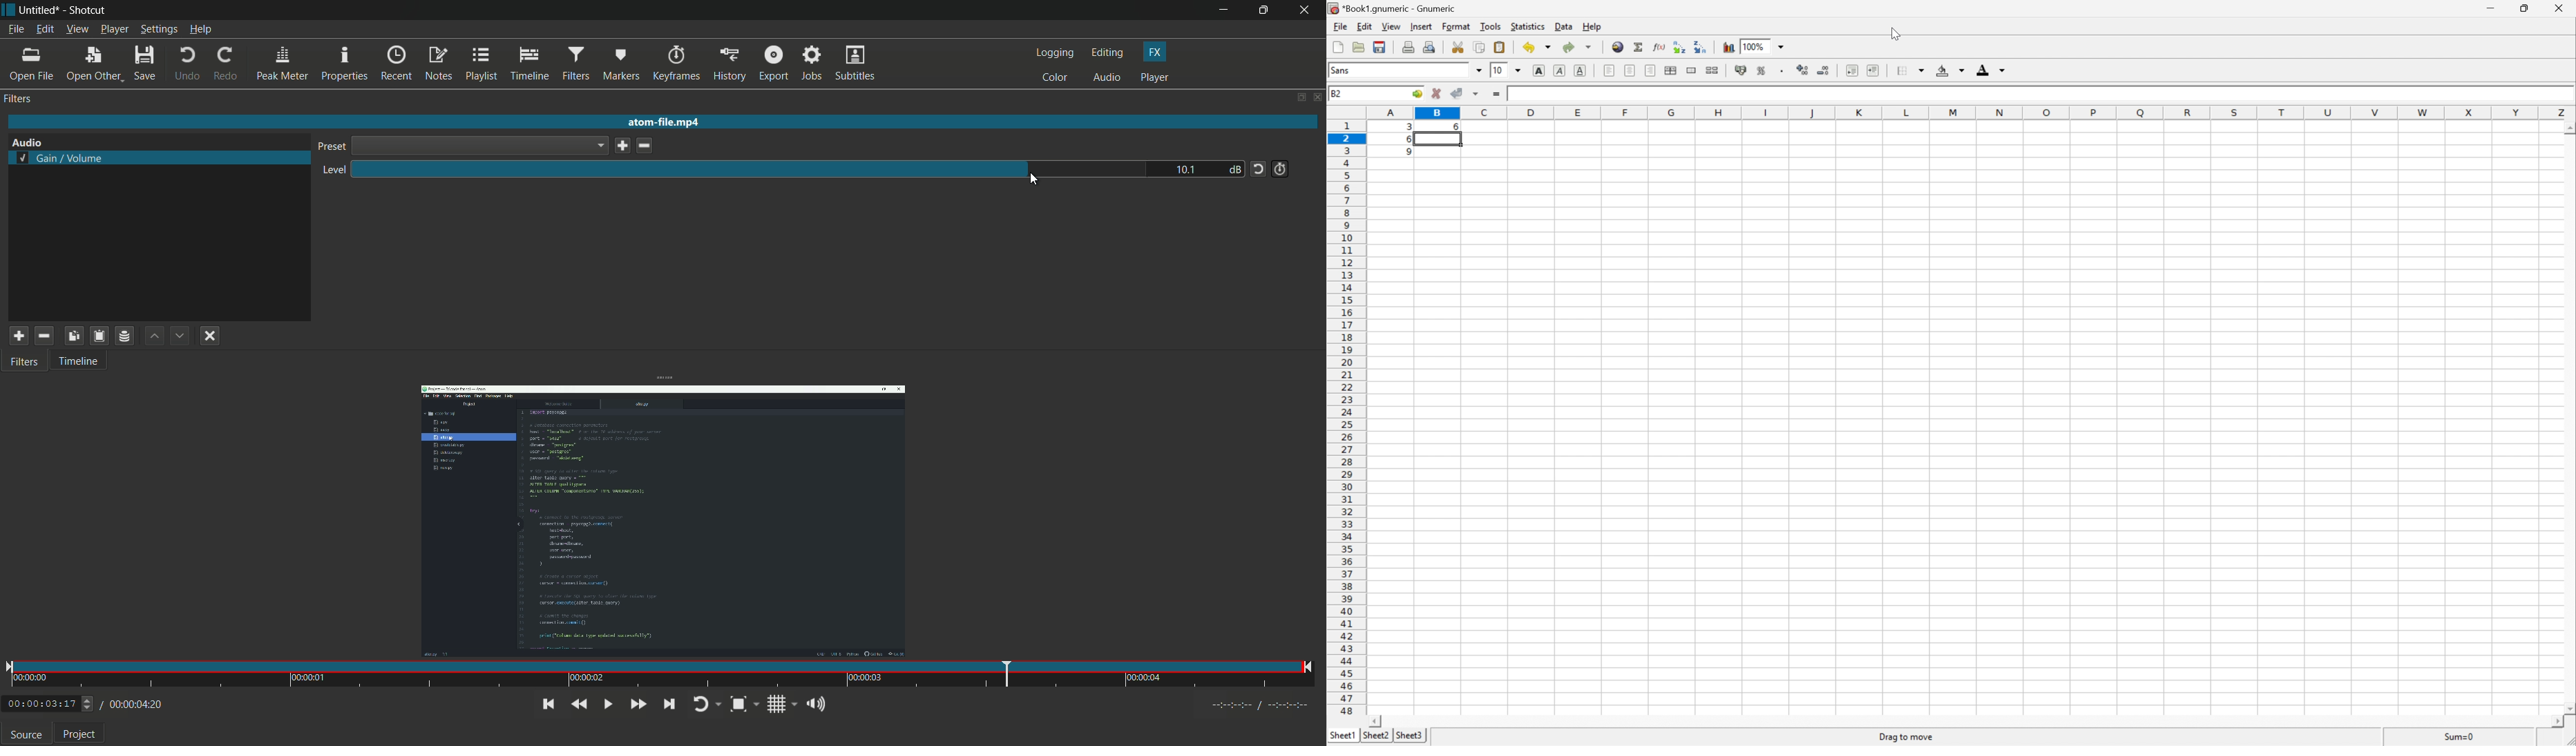 The height and width of the screenshot is (756, 2576). Describe the element at coordinates (1559, 70) in the screenshot. I see `Italic` at that location.